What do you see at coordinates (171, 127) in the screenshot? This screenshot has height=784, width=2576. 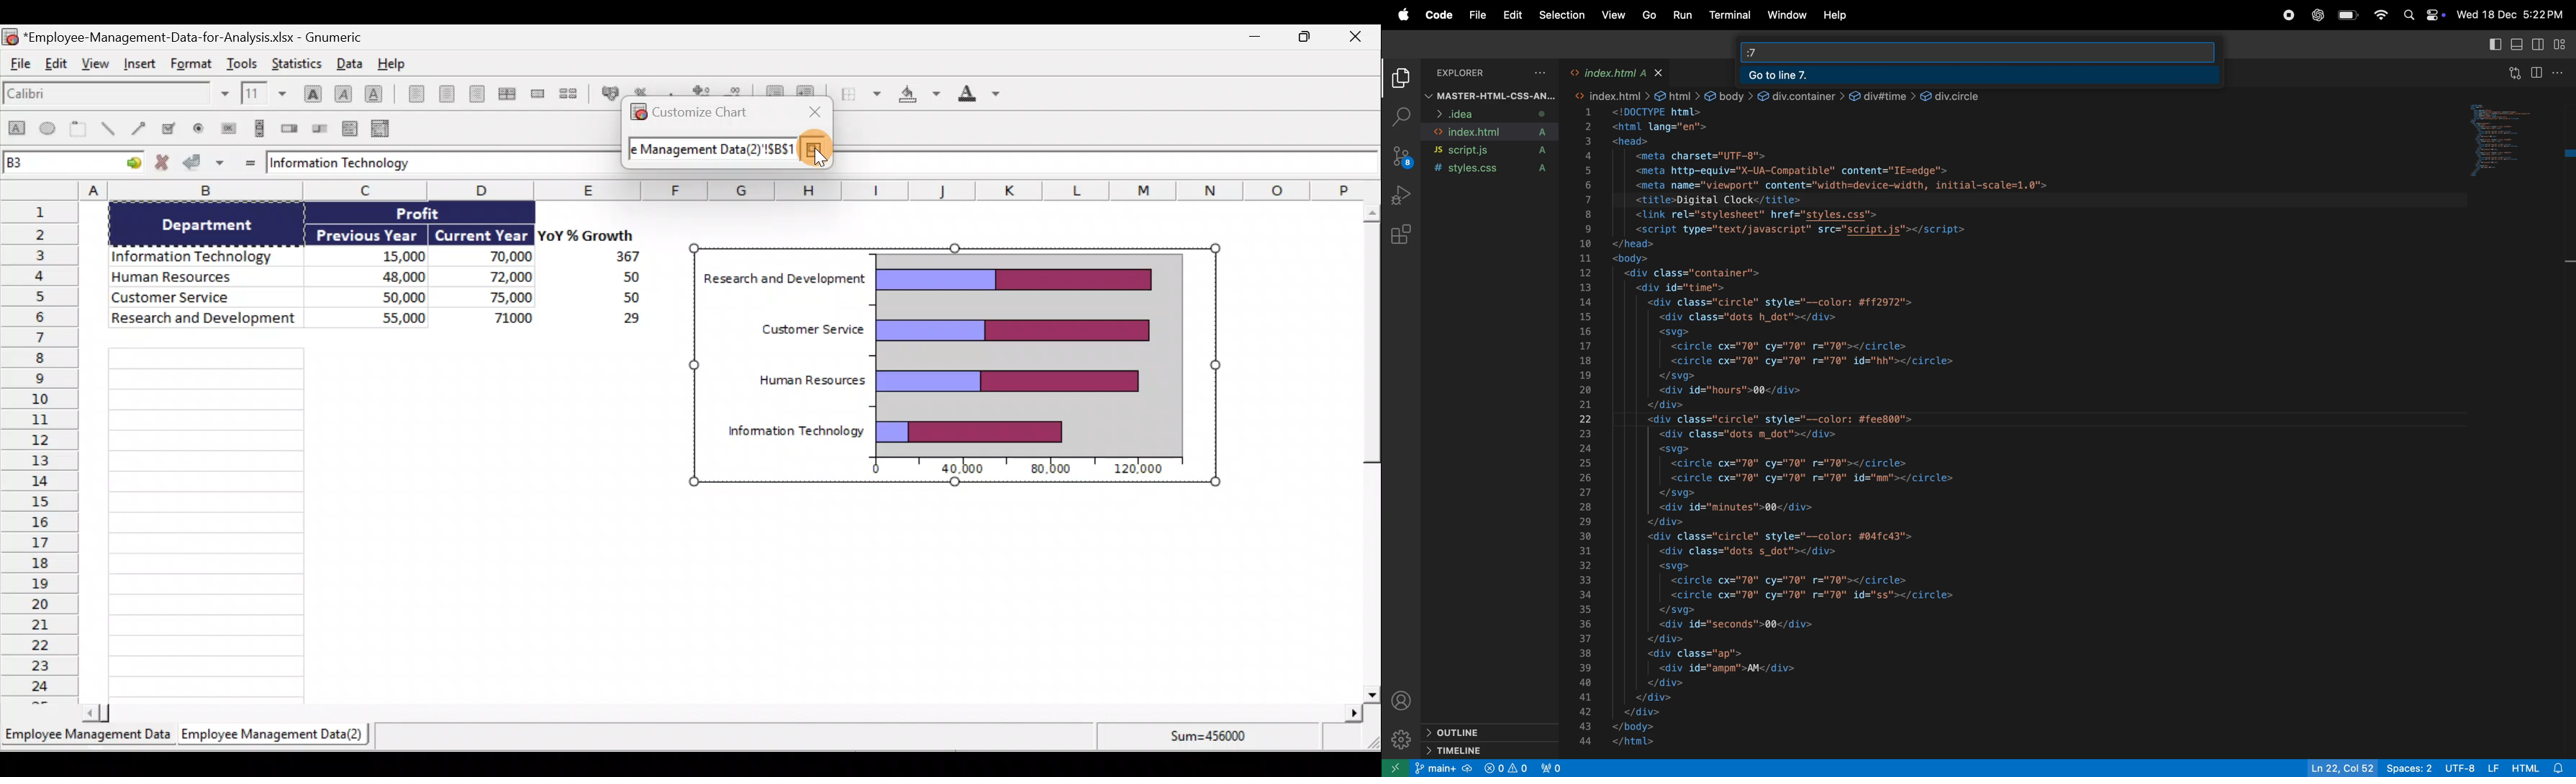 I see `Create a checkbox` at bounding box center [171, 127].